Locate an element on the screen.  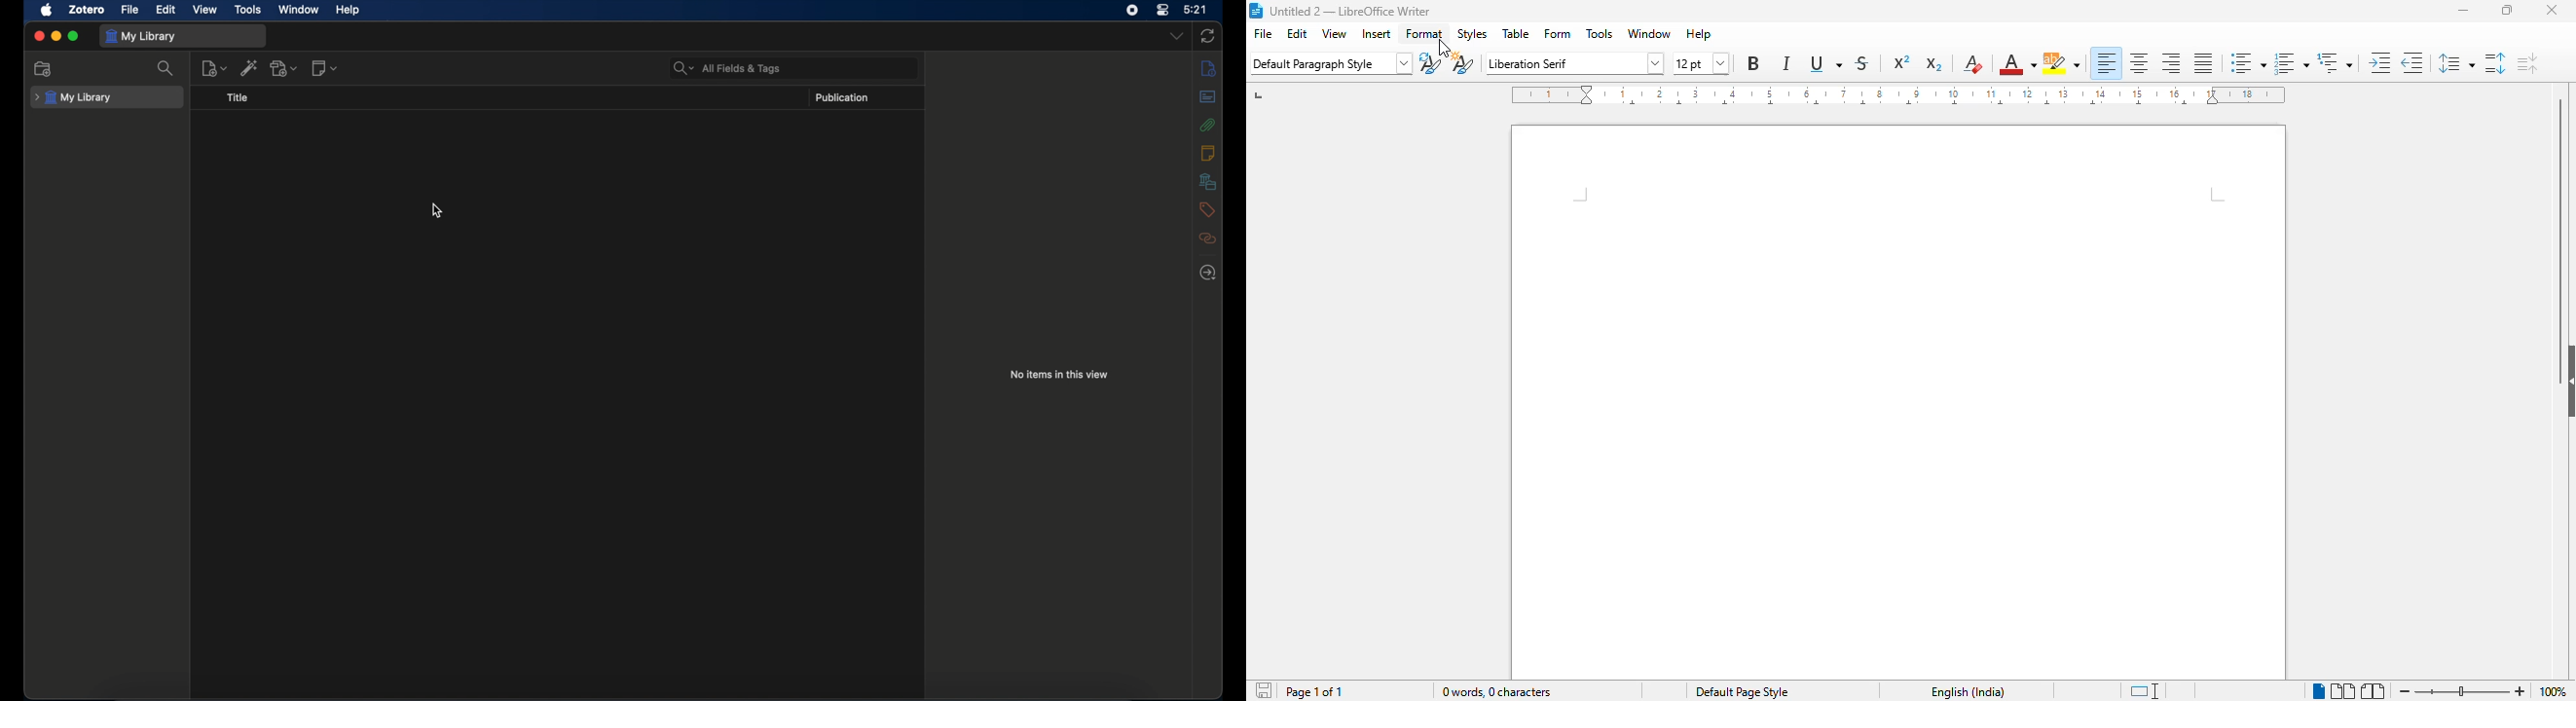
abstract is located at coordinates (1207, 96).